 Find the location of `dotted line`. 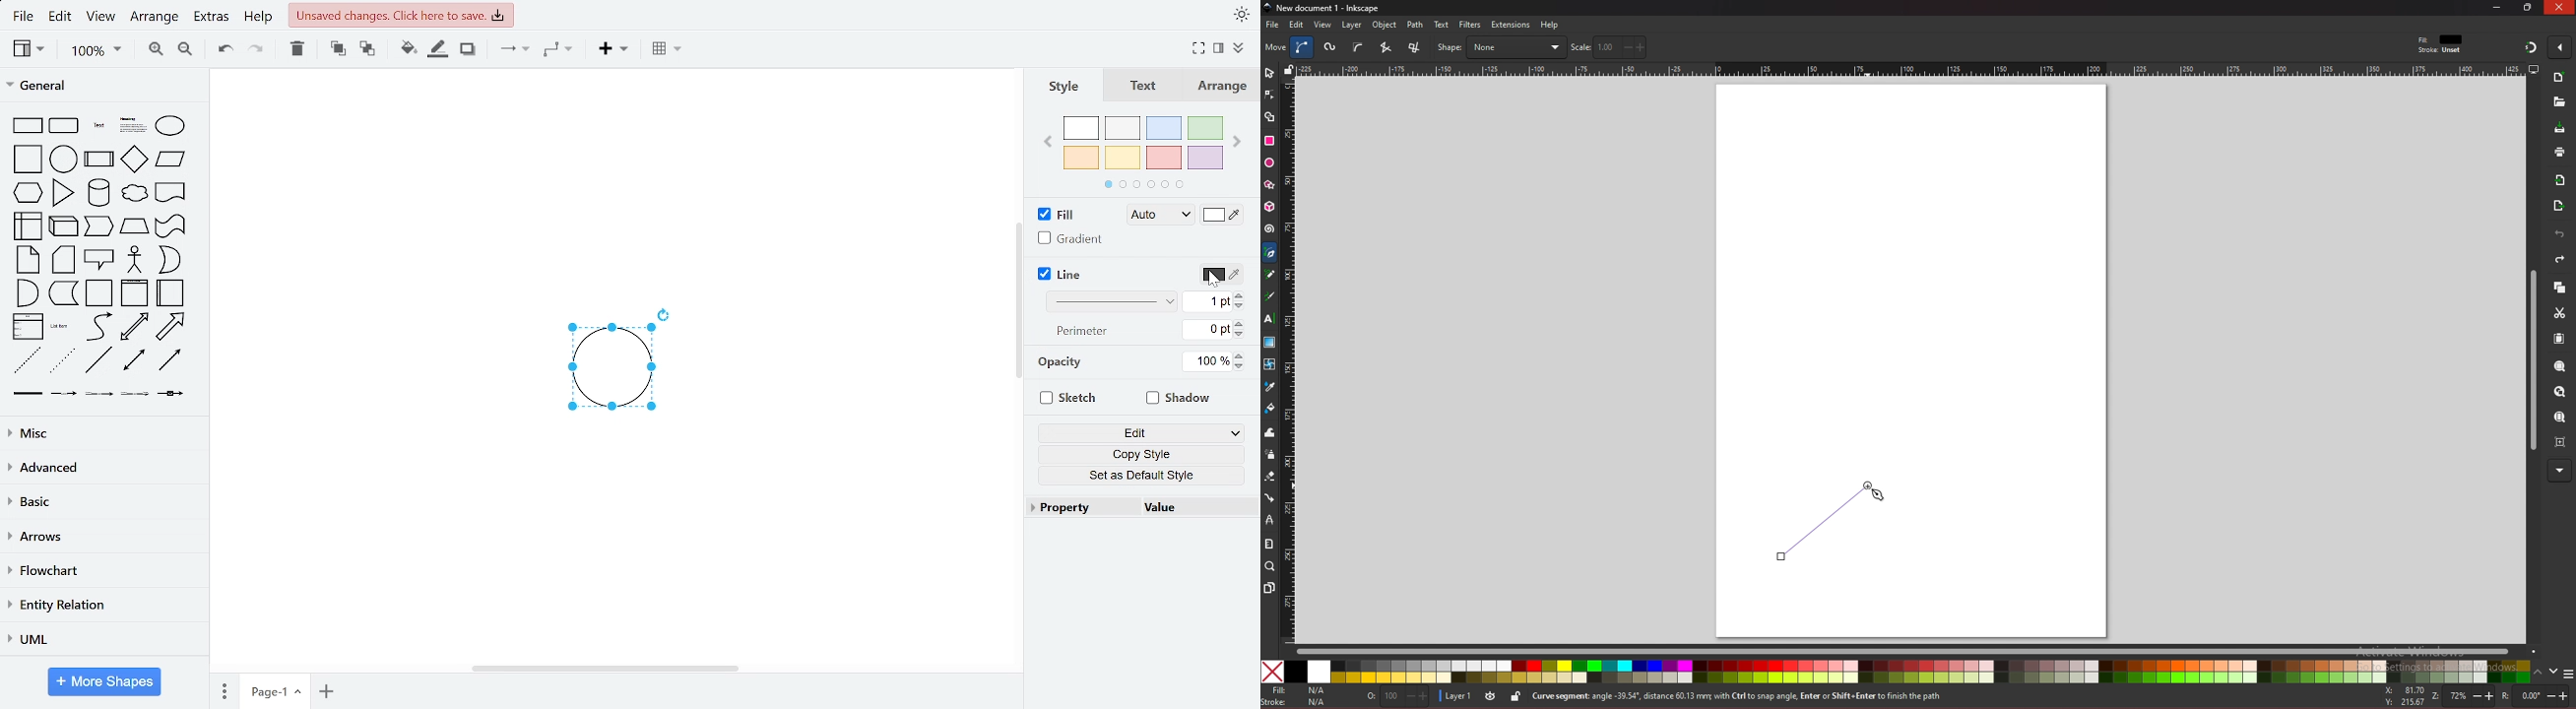

dotted line is located at coordinates (62, 359).